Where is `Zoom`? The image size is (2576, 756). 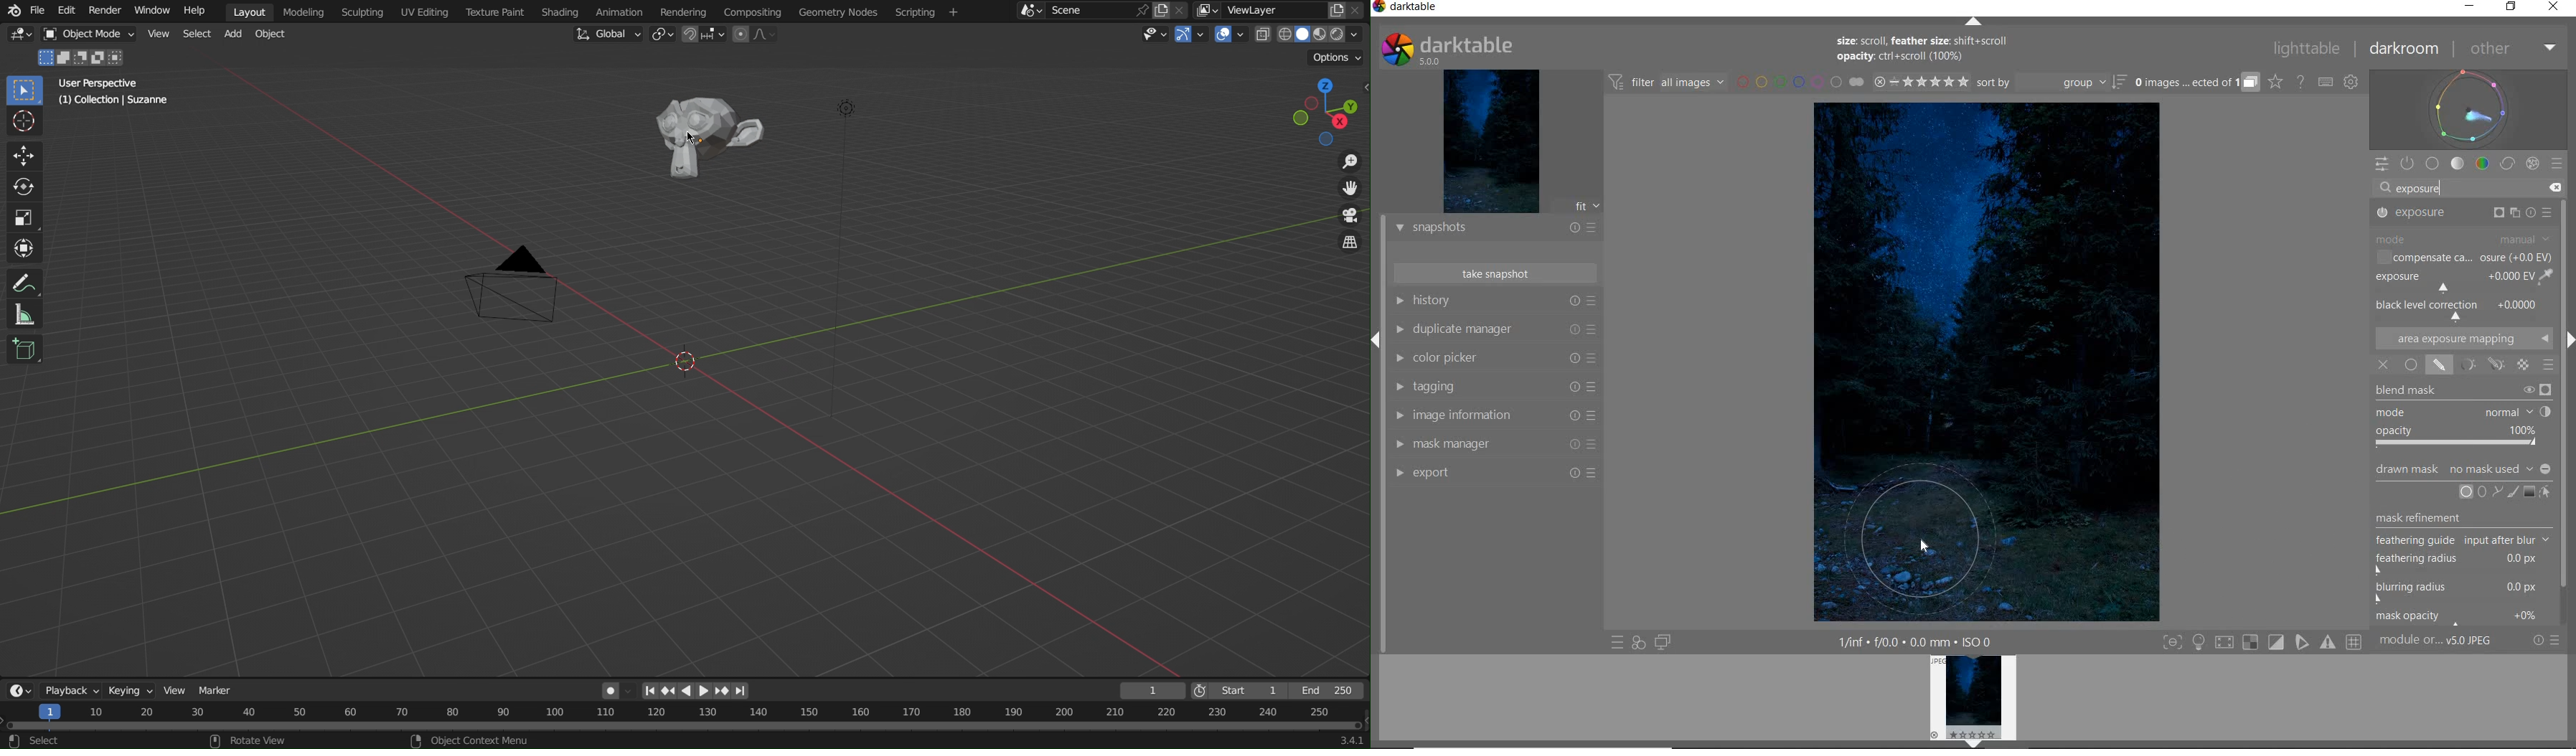 Zoom is located at coordinates (1350, 162).